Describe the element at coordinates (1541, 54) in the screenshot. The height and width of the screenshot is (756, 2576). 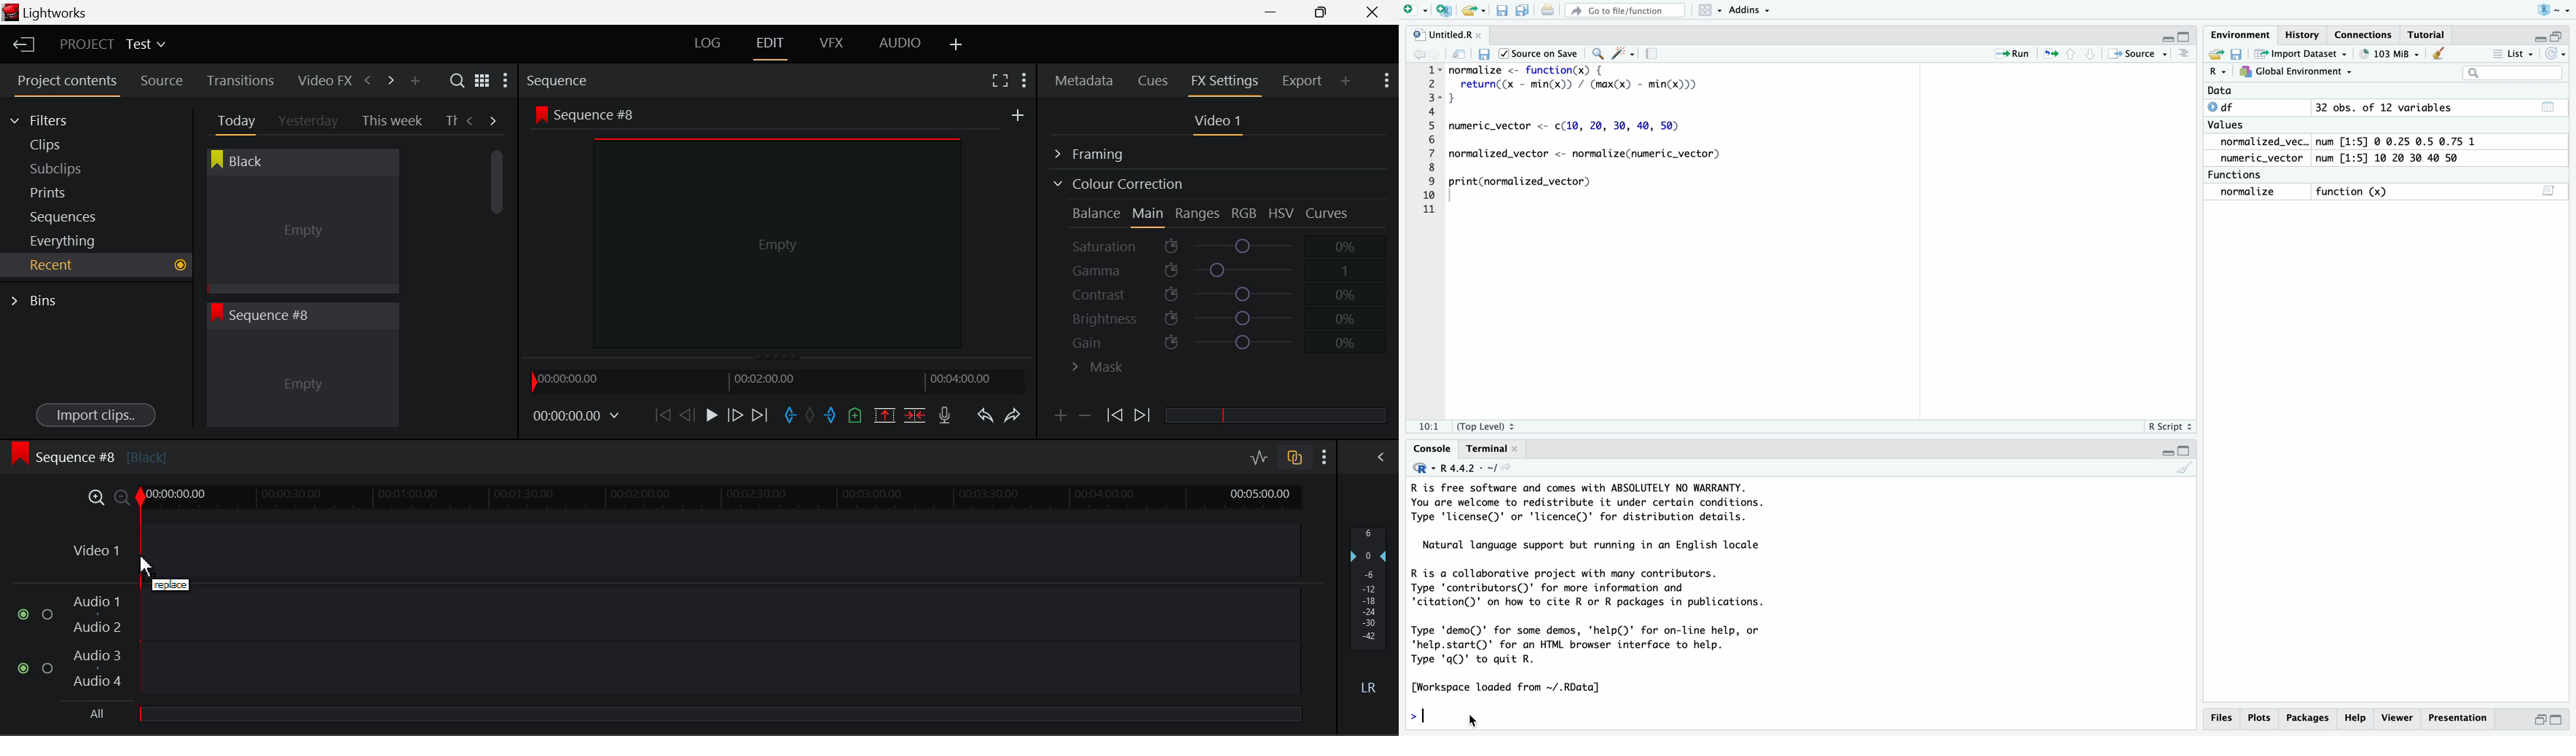
I see `Source on Save` at that location.